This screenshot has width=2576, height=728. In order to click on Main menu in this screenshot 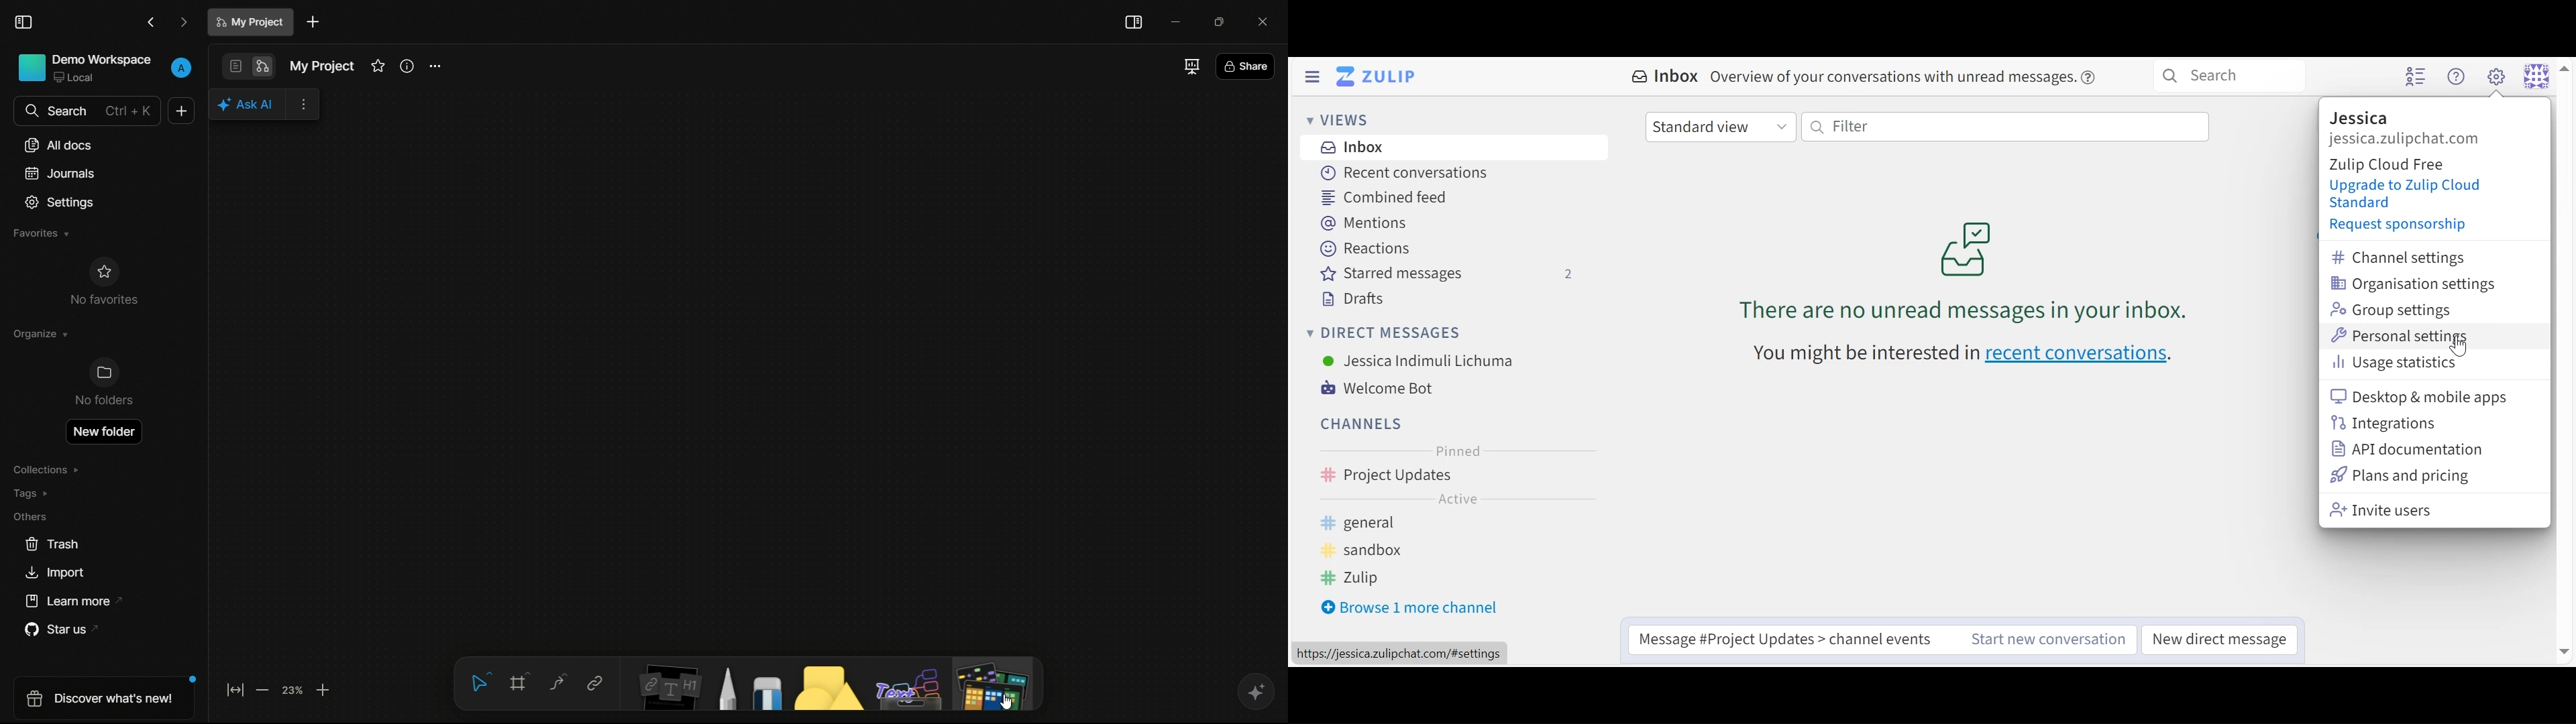, I will do `click(2459, 78)`.